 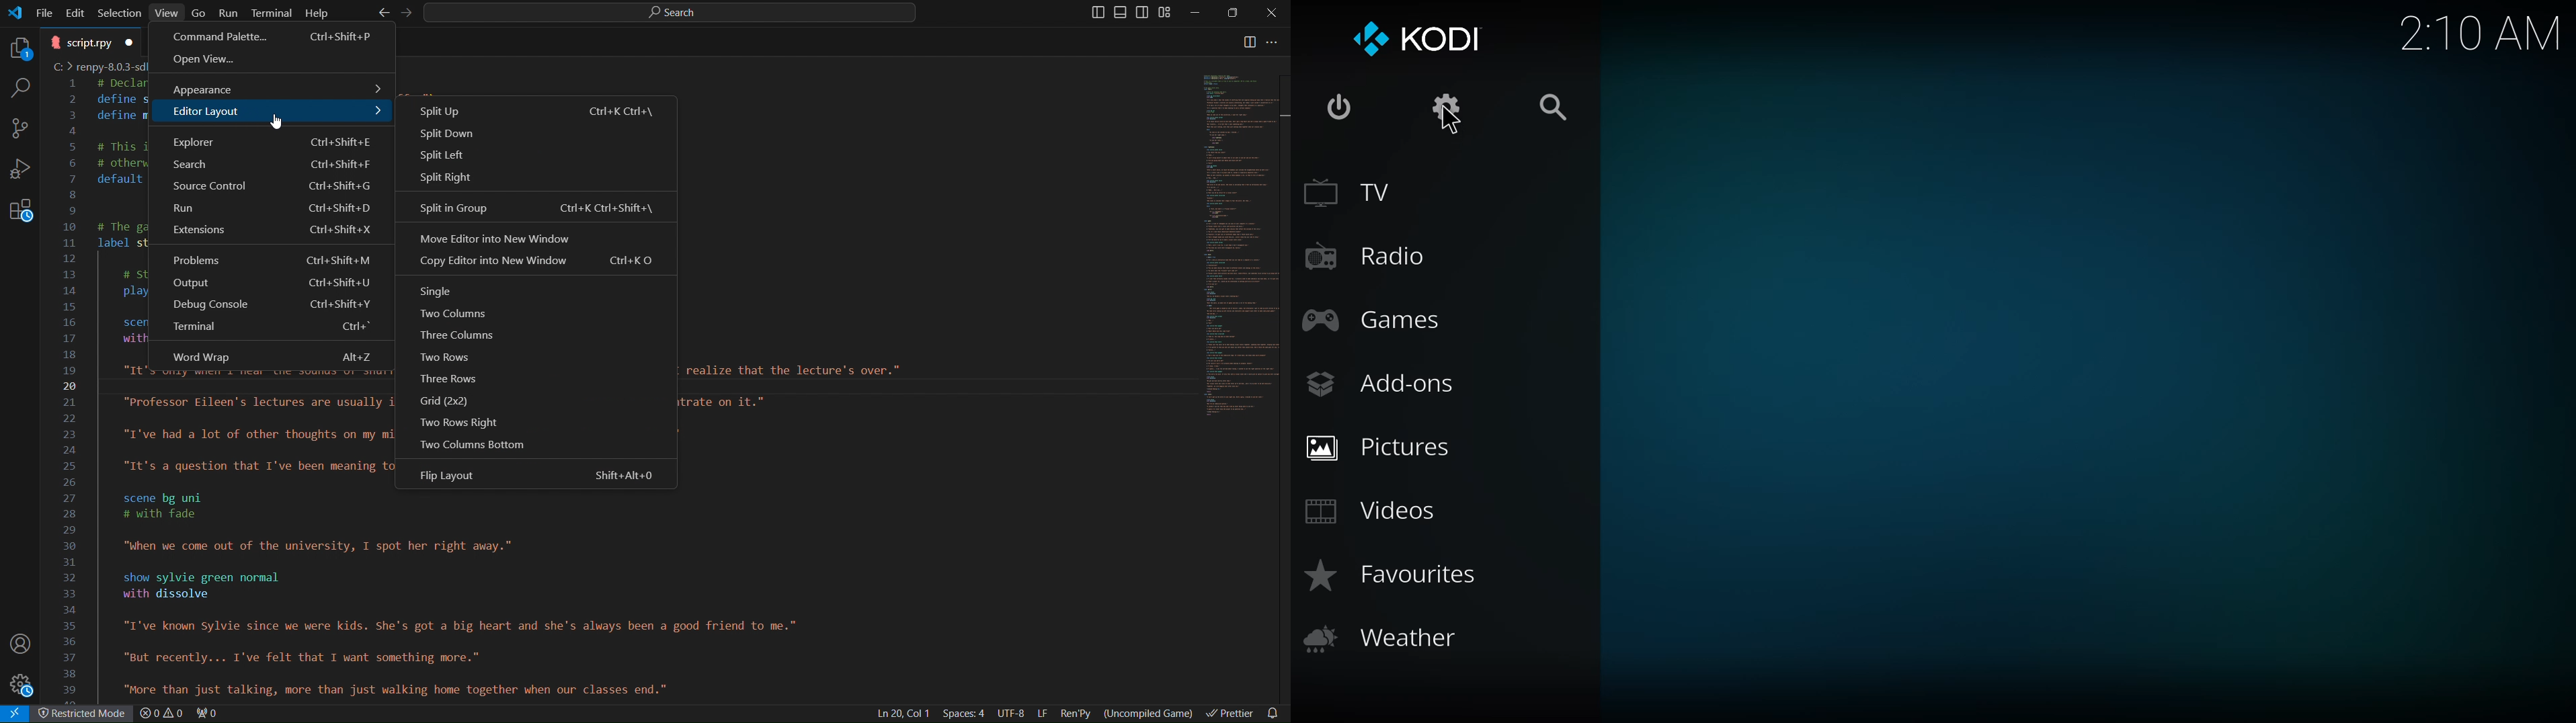 What do you see at coordinates (1144, 13) in the screenshot?
I see `Toggle Secondary Sidebar` at bounding box center [1144, 13].